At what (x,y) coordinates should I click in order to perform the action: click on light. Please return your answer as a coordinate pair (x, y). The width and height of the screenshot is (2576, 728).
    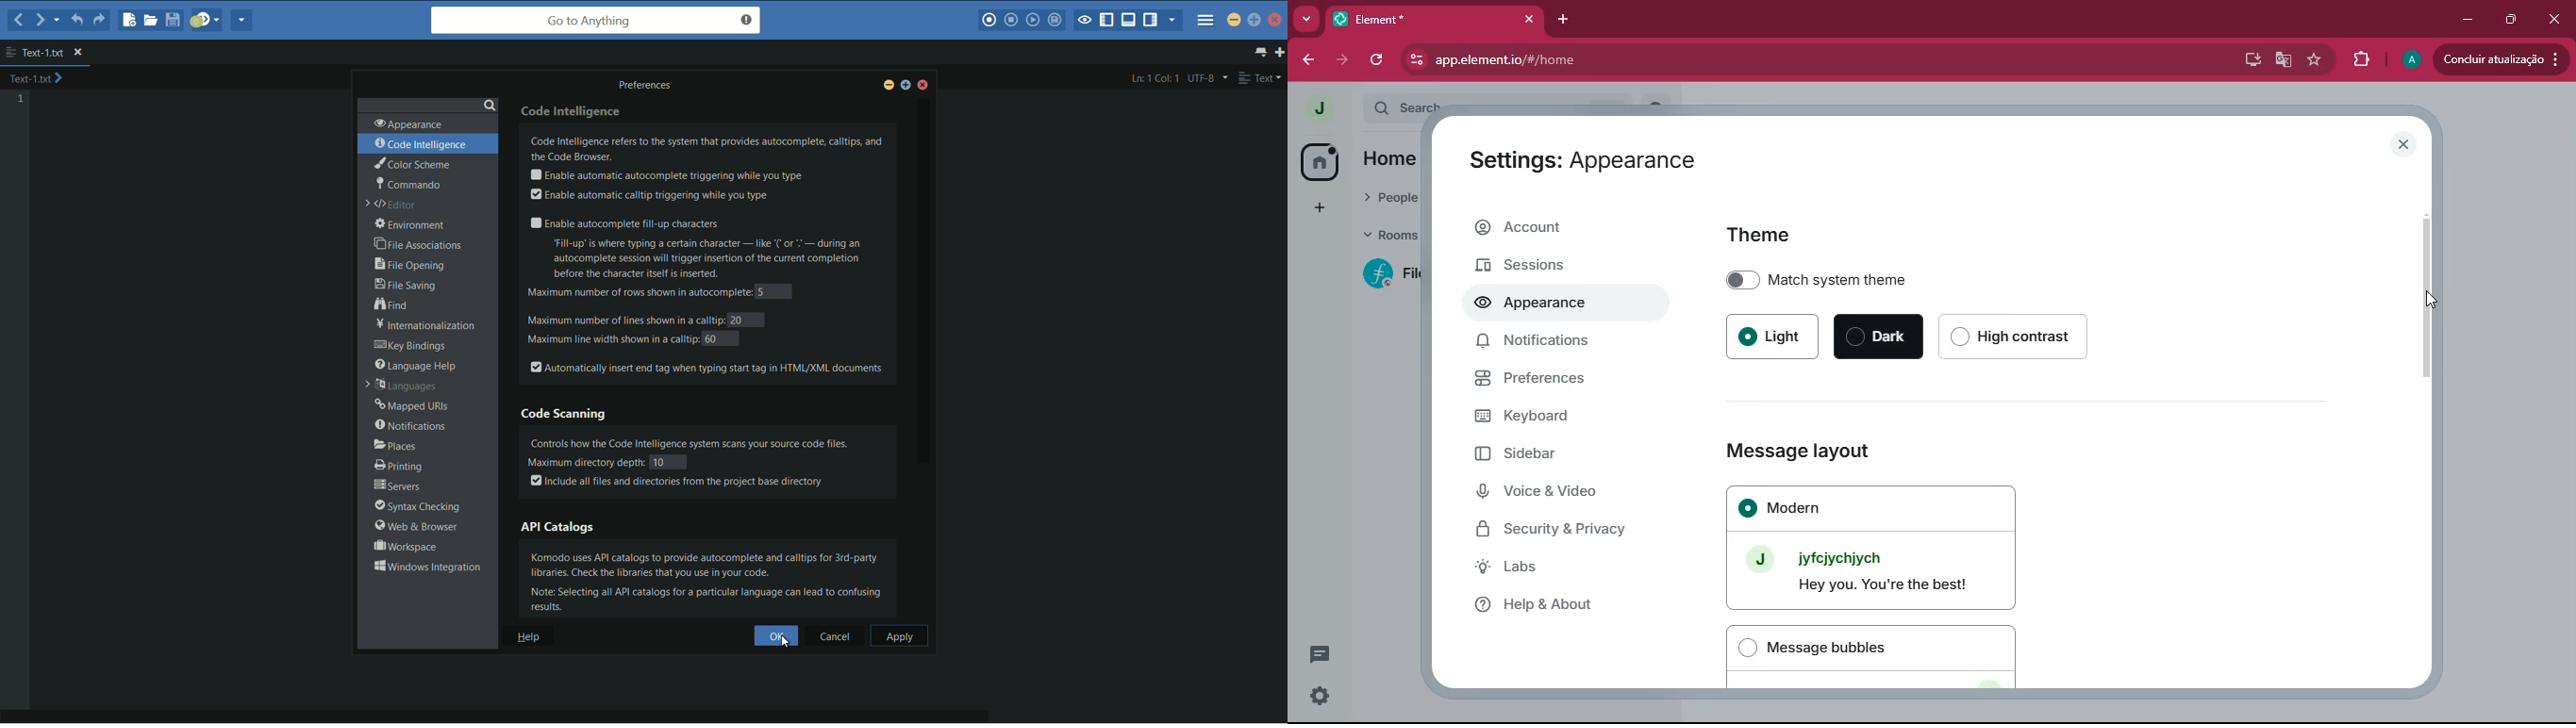
    Looking at the image, I should click on (1771, 337).